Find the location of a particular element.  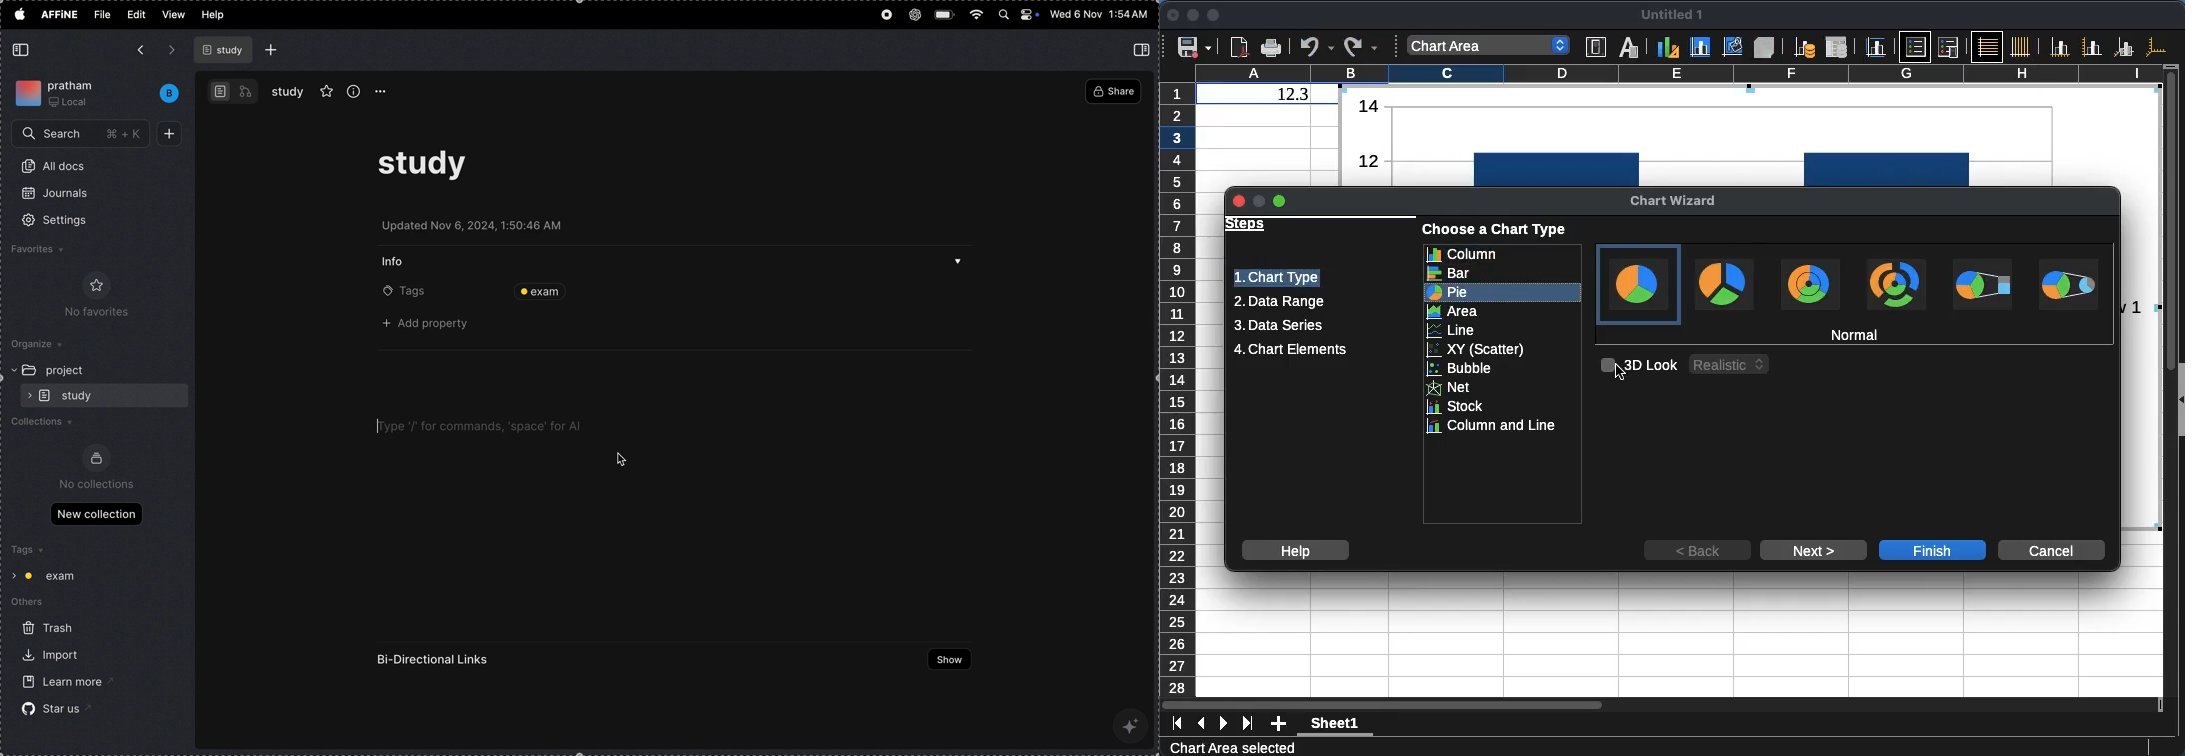

edit is located at coordinates (135, 13).